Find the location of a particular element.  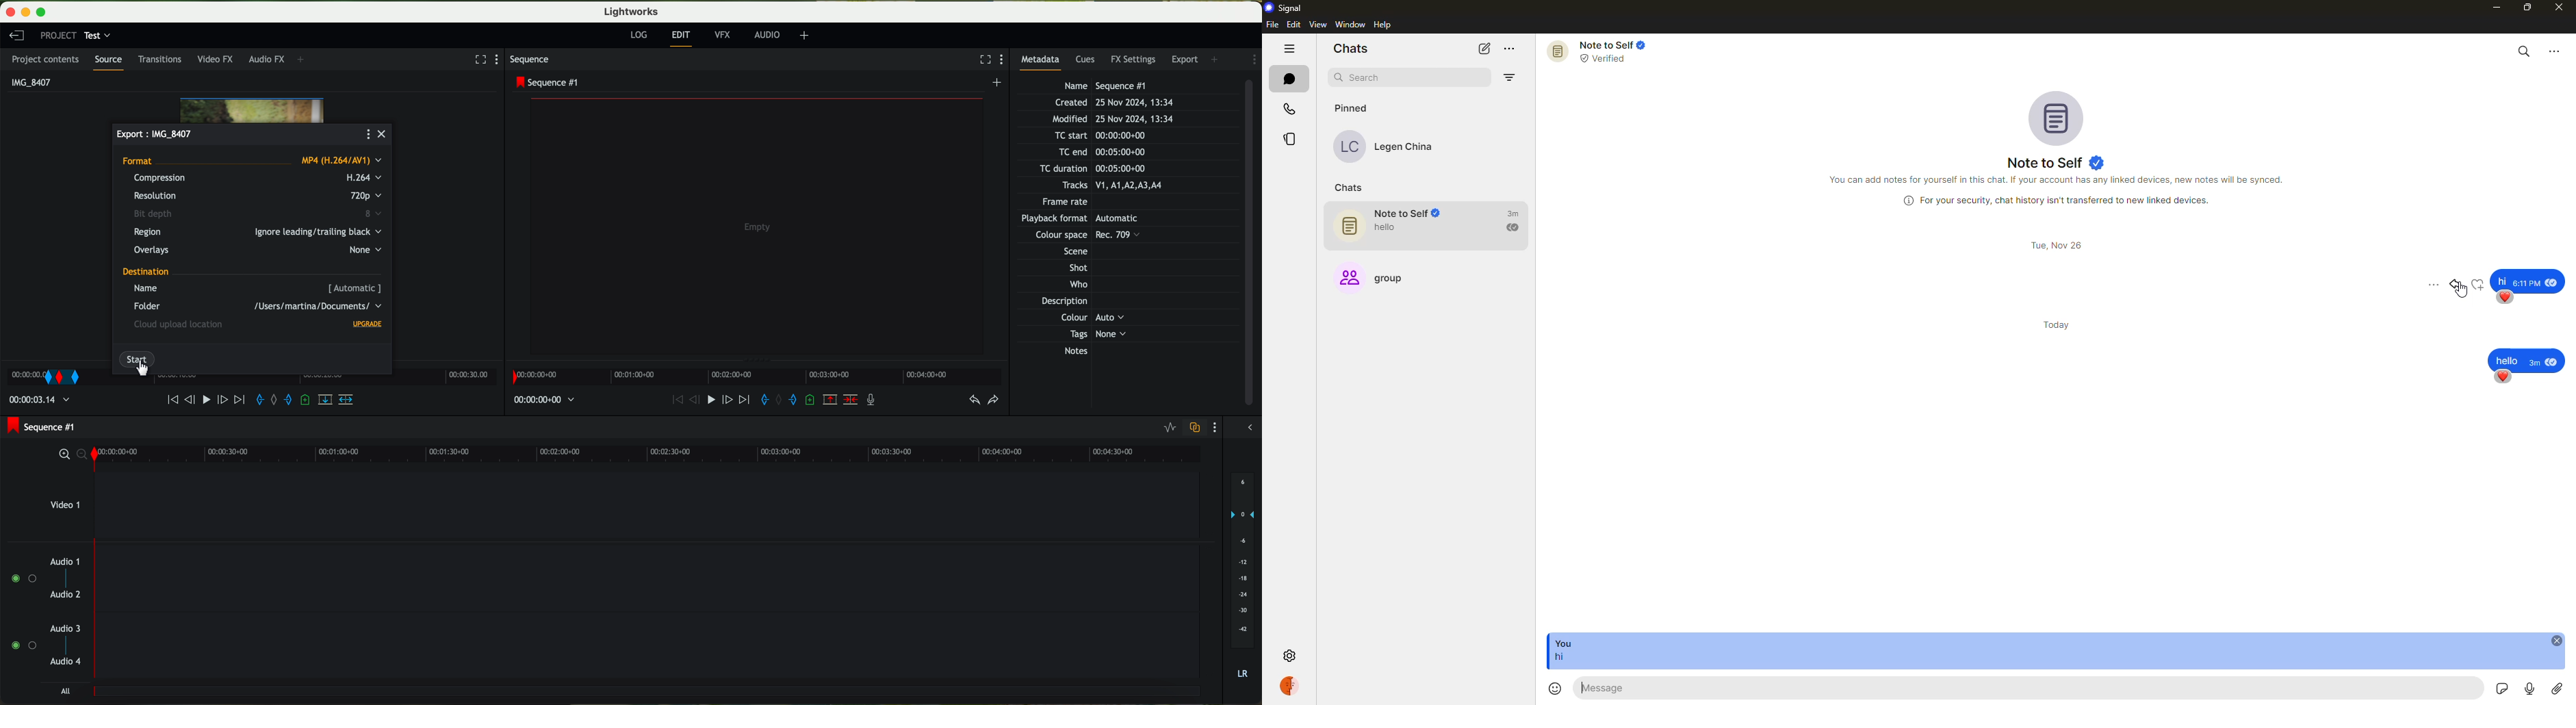

reaction is located at coordinates (2501, 377).